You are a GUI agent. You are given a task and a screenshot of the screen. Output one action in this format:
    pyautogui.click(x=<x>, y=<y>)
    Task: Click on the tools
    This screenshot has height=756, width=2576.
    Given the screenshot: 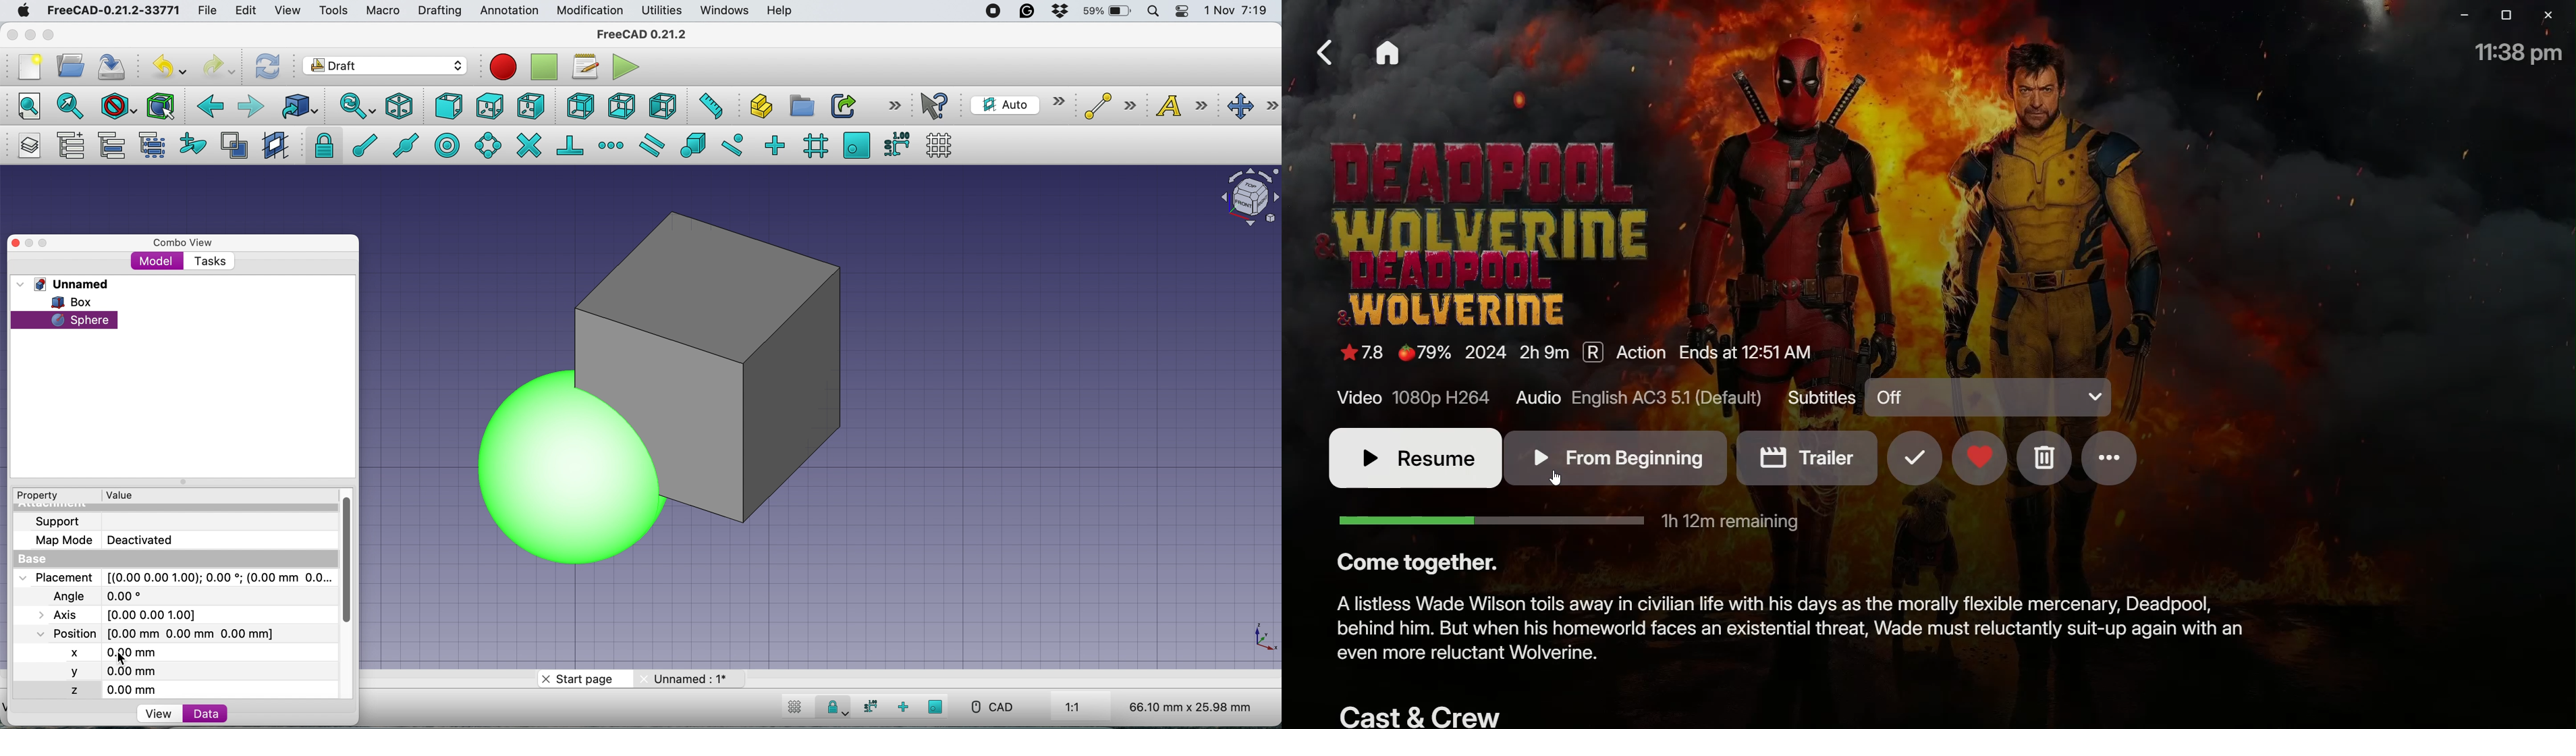 What is the action you would take?
    pyautogui.click(x=333, y=12)
    